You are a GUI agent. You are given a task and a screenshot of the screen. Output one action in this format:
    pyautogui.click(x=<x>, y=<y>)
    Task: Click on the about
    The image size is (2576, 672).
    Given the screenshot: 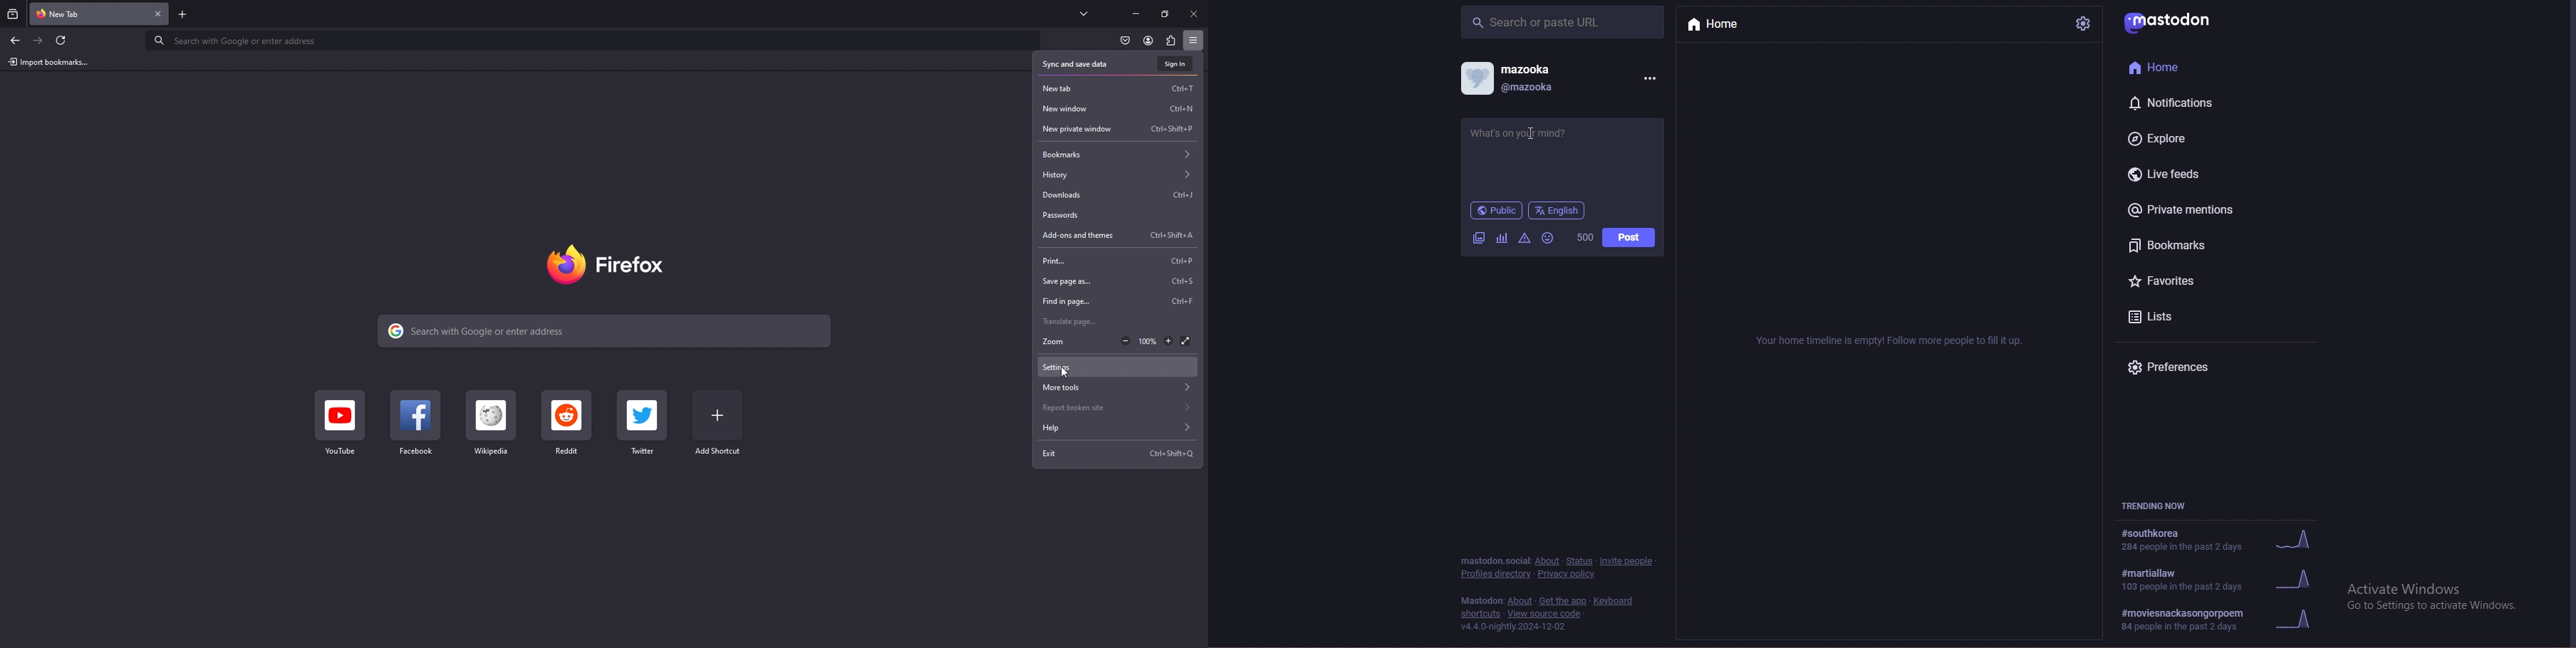 What is the action you would take?
    pyautogui.click(x=1547, y=560)
    